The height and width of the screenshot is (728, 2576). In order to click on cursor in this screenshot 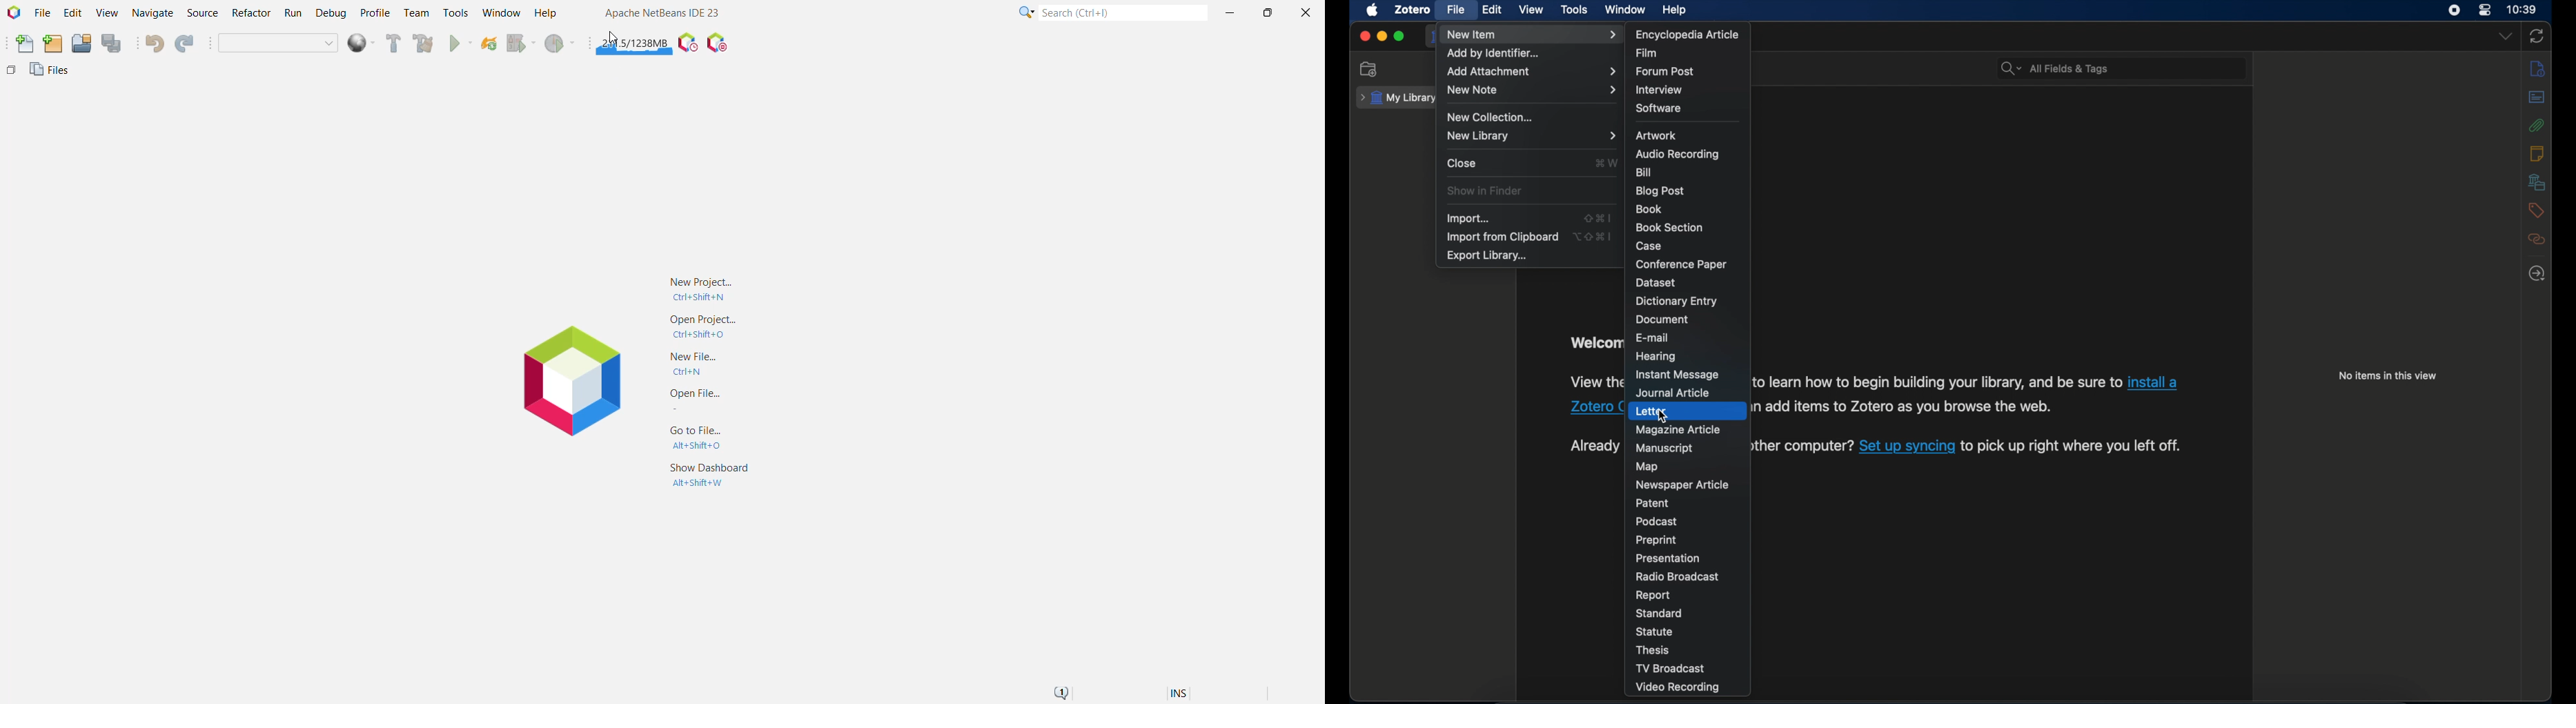, I will do `click(1663, 416)`.